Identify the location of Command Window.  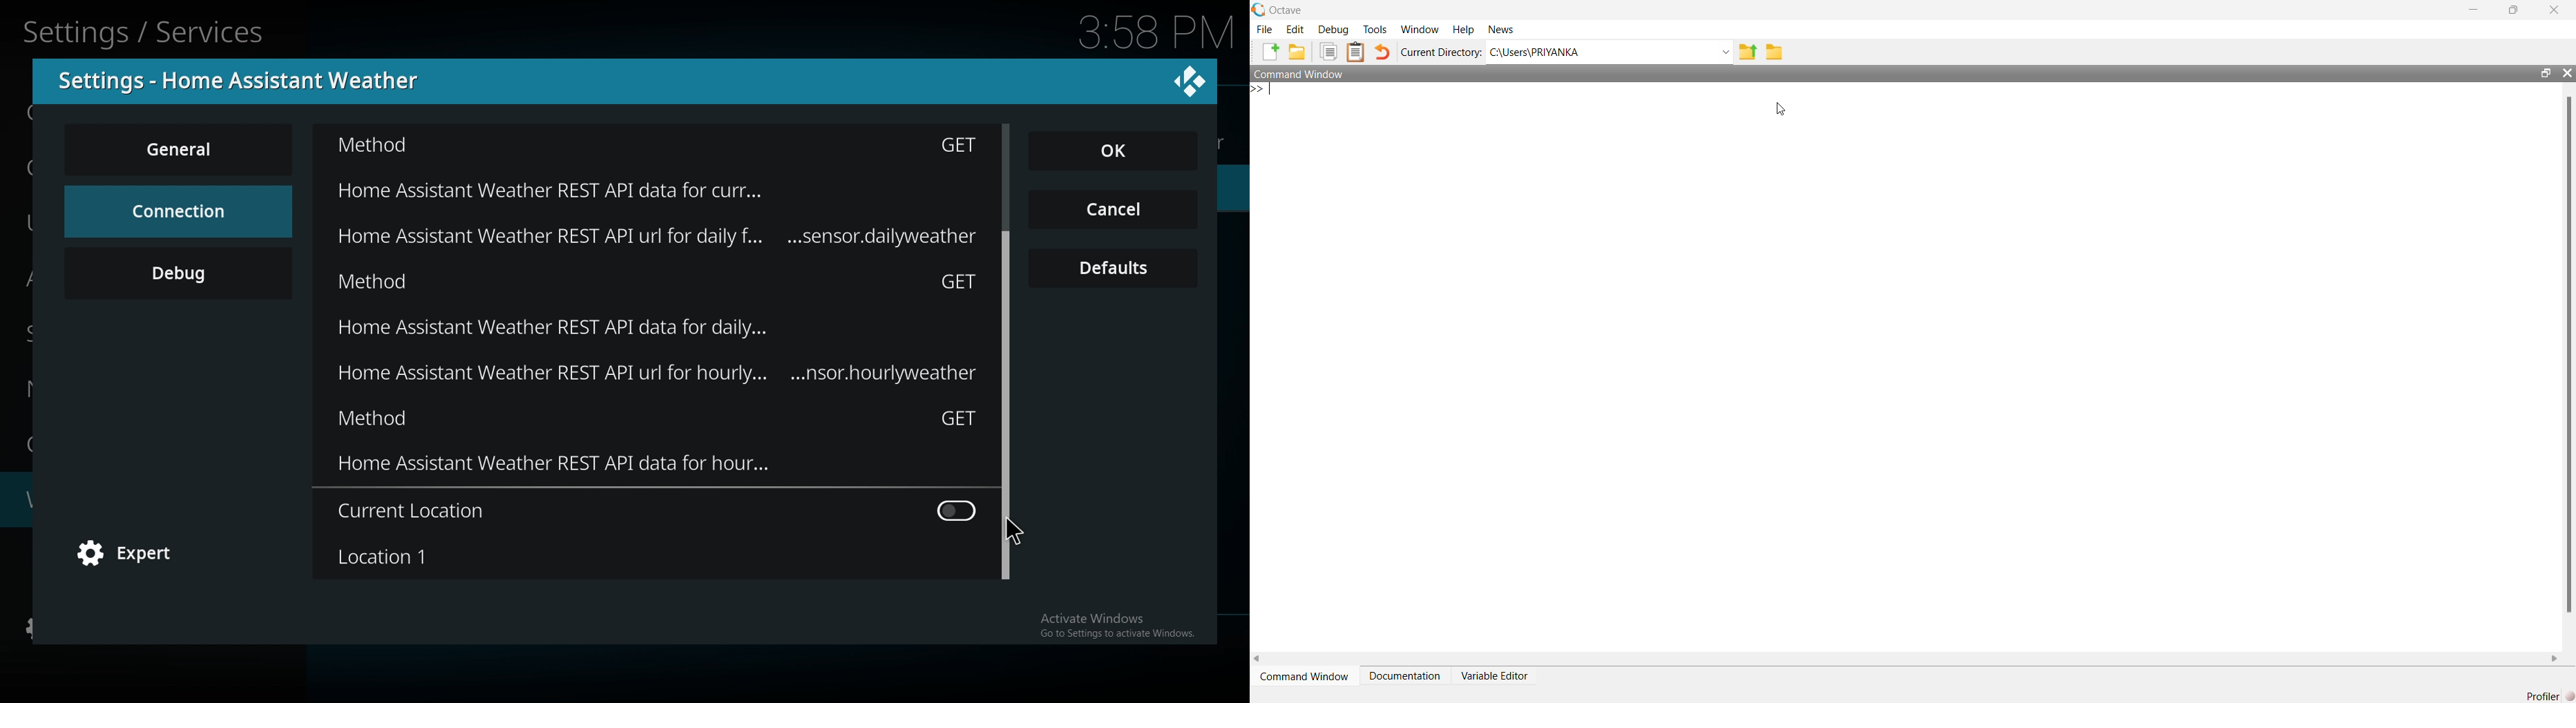
(1298, 73).